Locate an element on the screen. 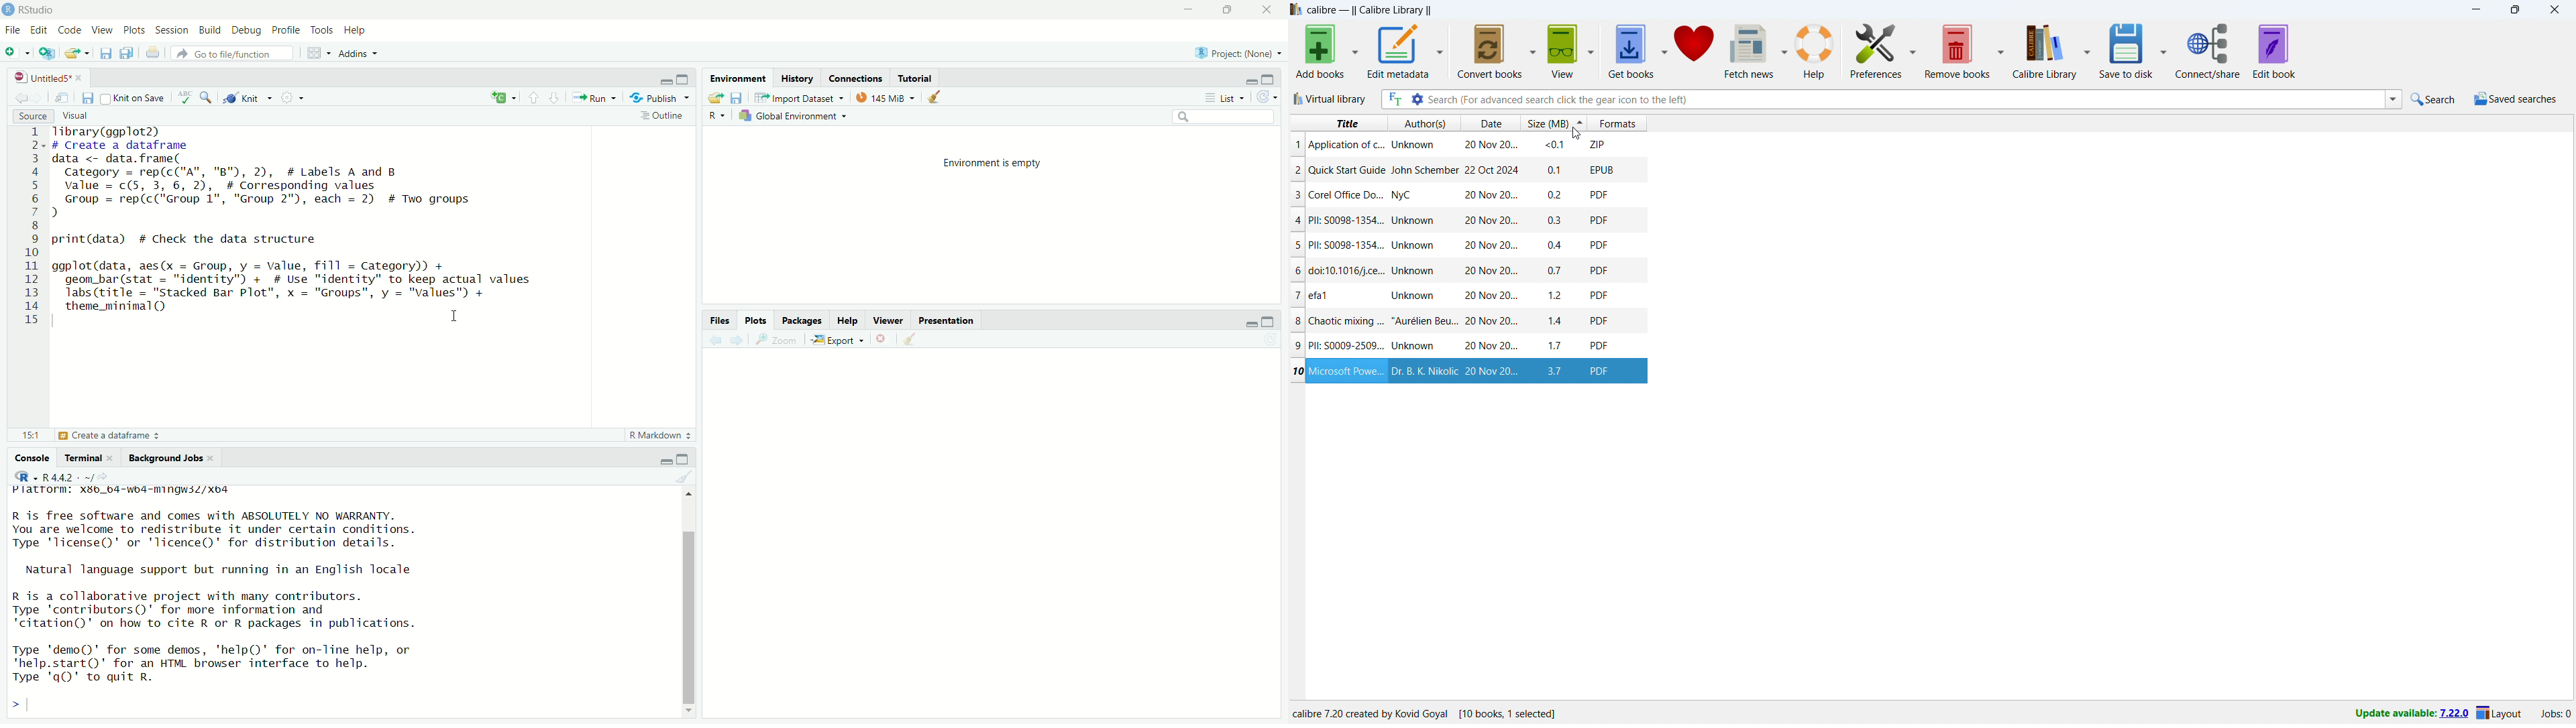  Zoom is located at coordinates (779, 339).